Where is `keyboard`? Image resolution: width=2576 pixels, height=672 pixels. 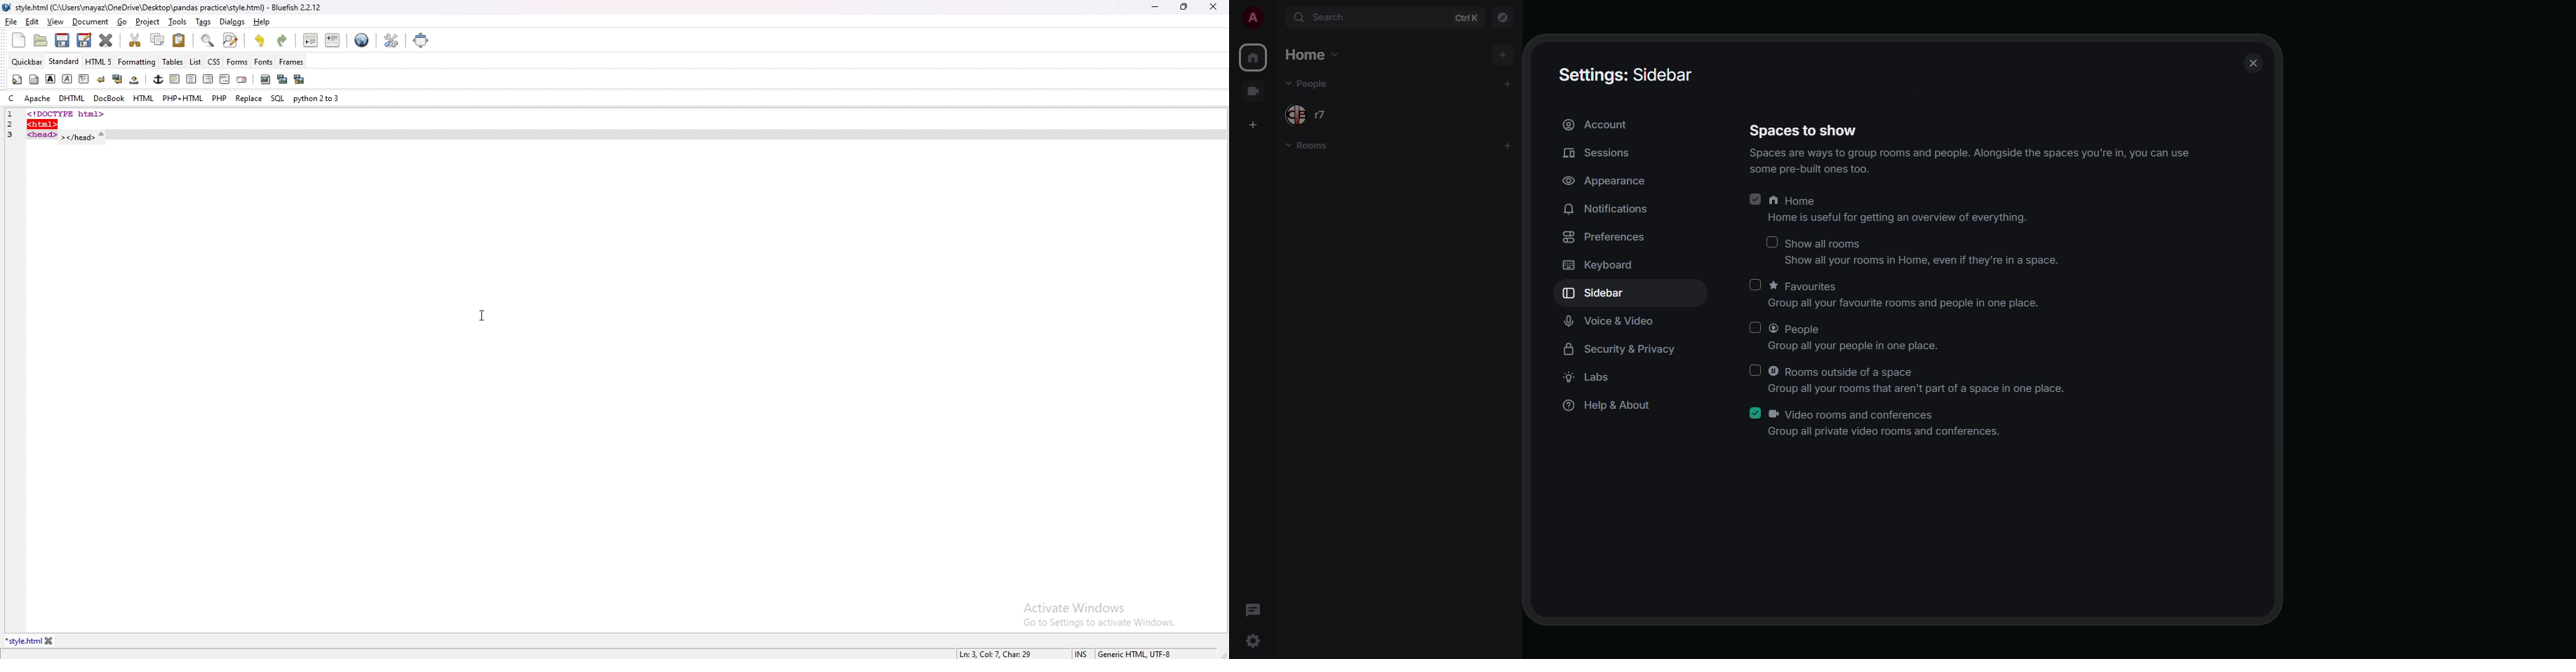
keyboard is located at coordinates (1604, 264).